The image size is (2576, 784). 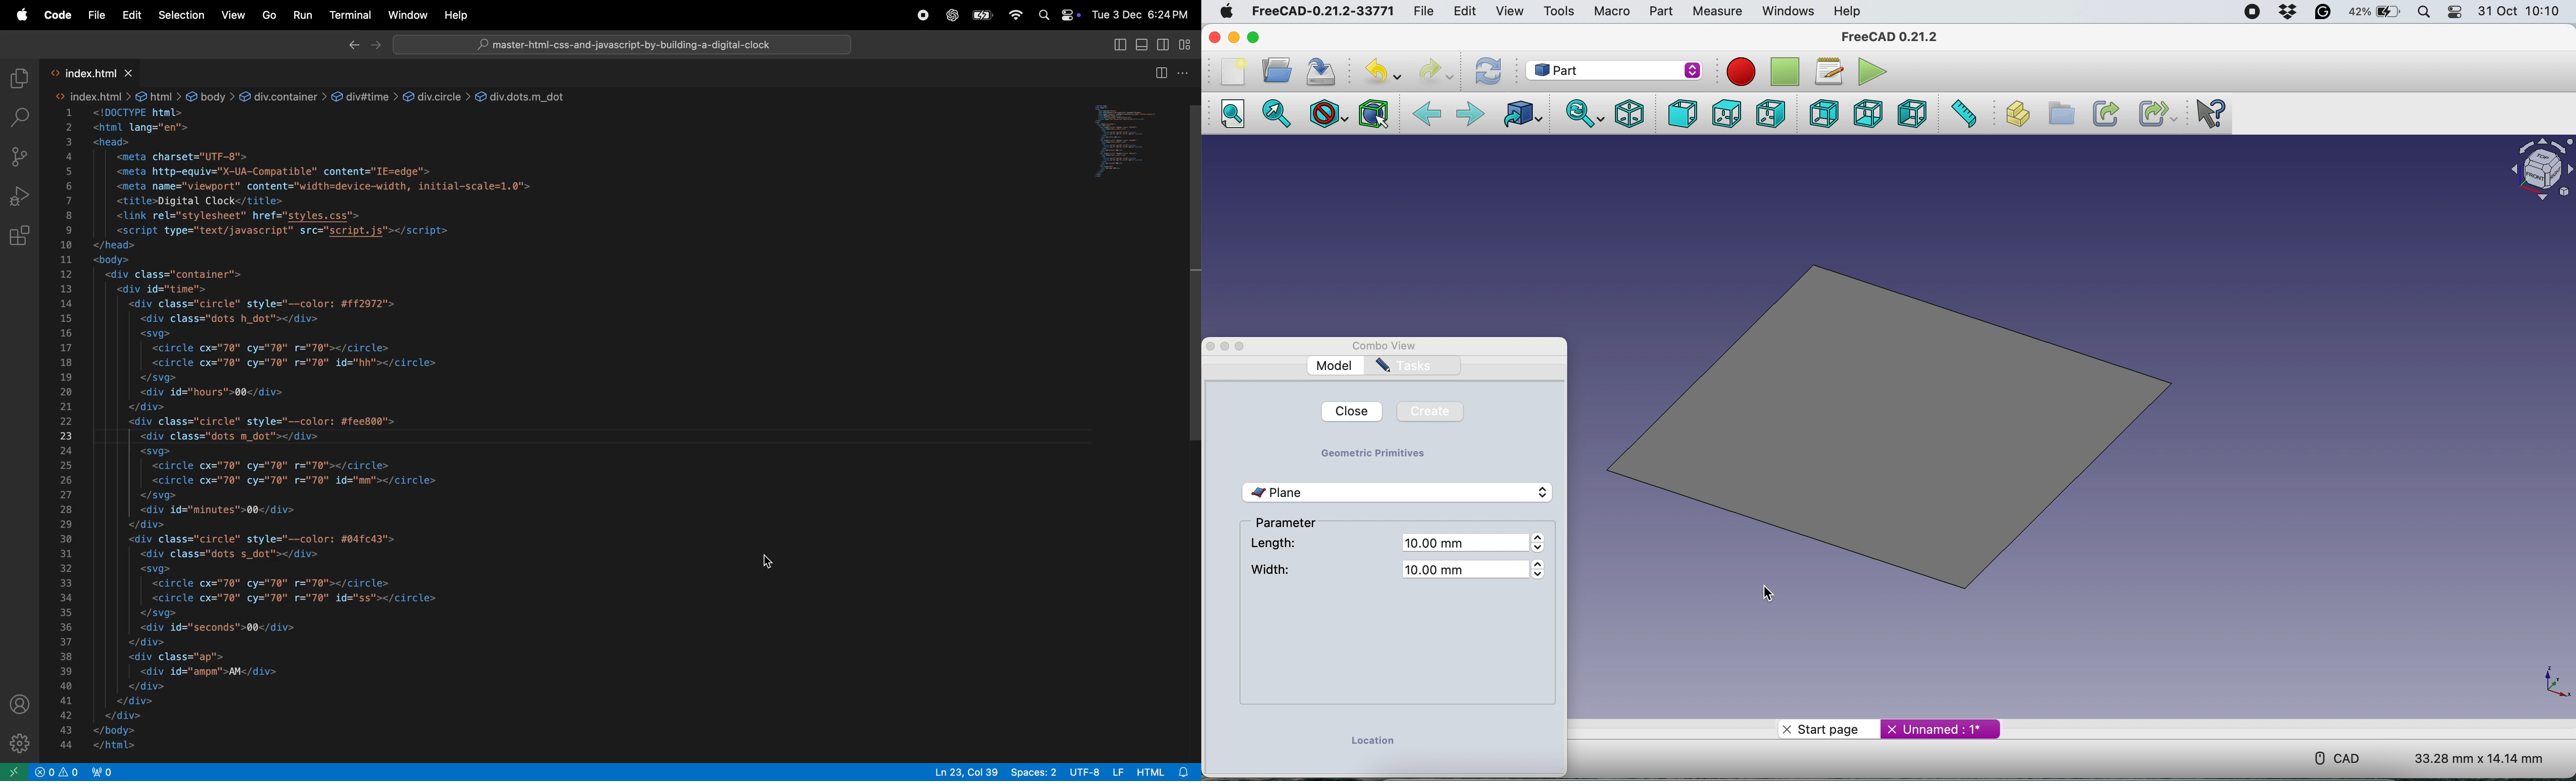 I want to click on Make link, so click(x=2104, y=113).